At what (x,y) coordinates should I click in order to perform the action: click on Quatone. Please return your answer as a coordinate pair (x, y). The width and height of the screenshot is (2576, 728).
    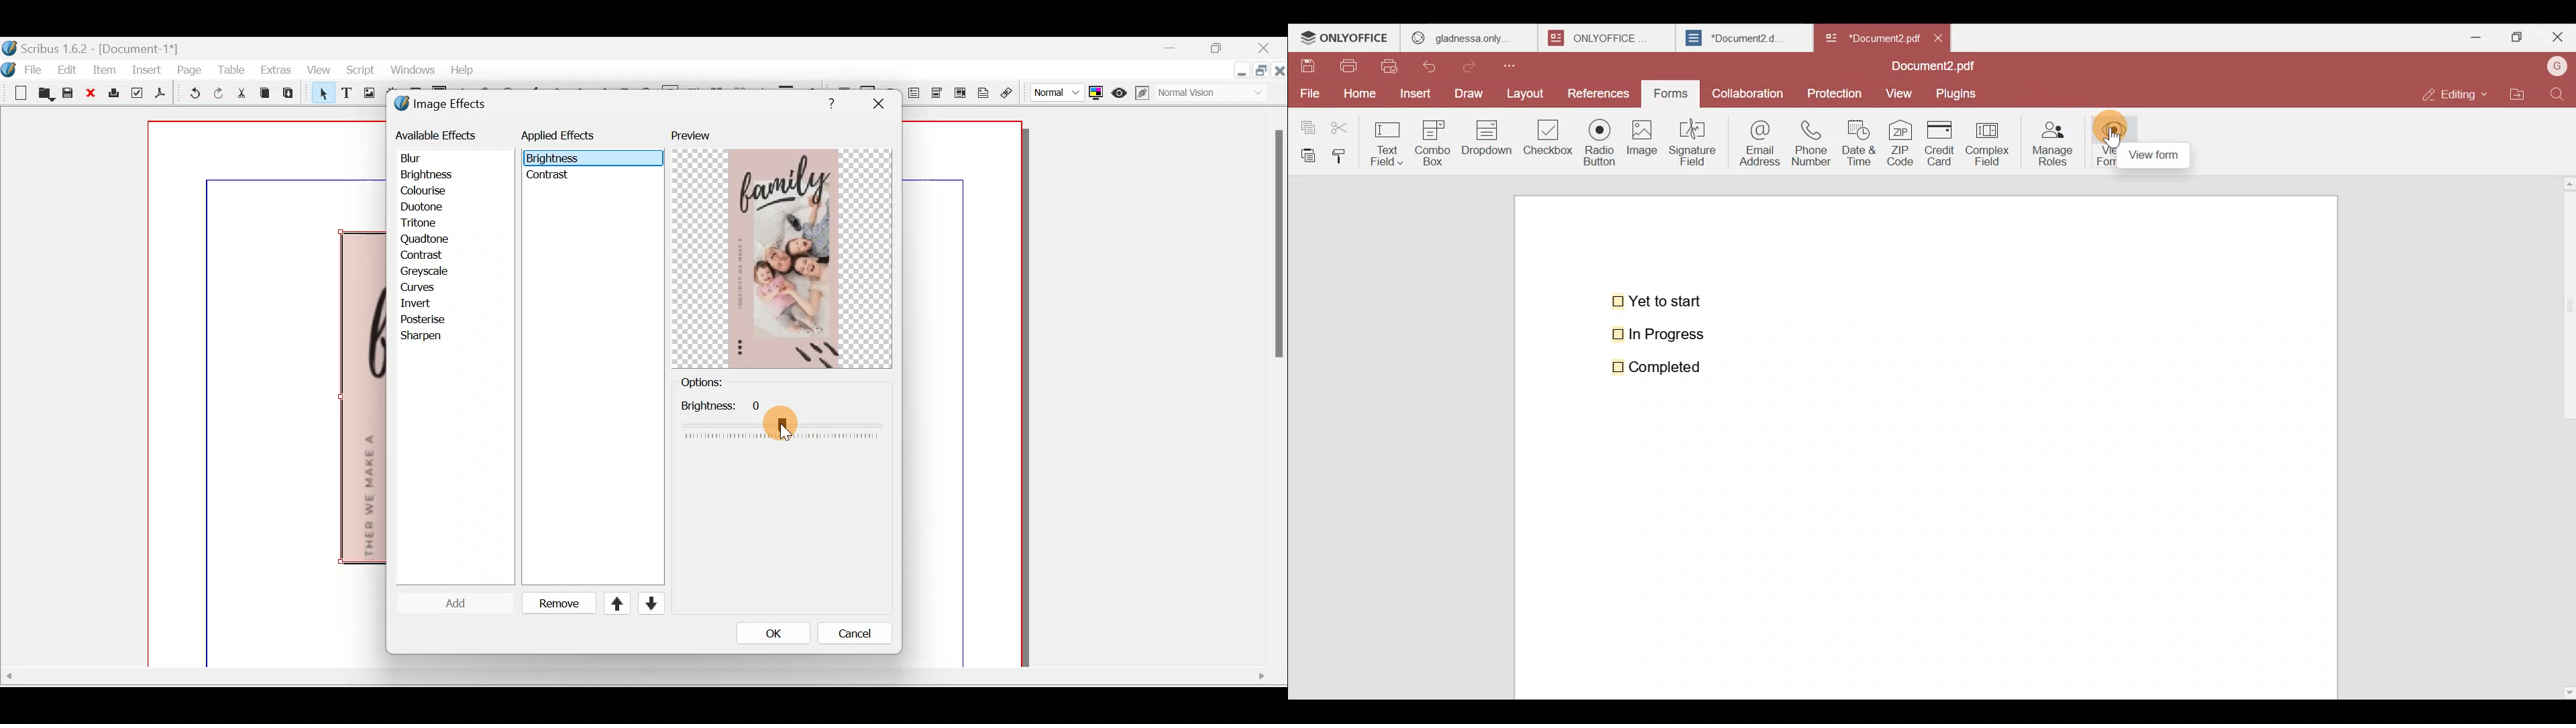
    Looking at the image, I should click on (425, 240).